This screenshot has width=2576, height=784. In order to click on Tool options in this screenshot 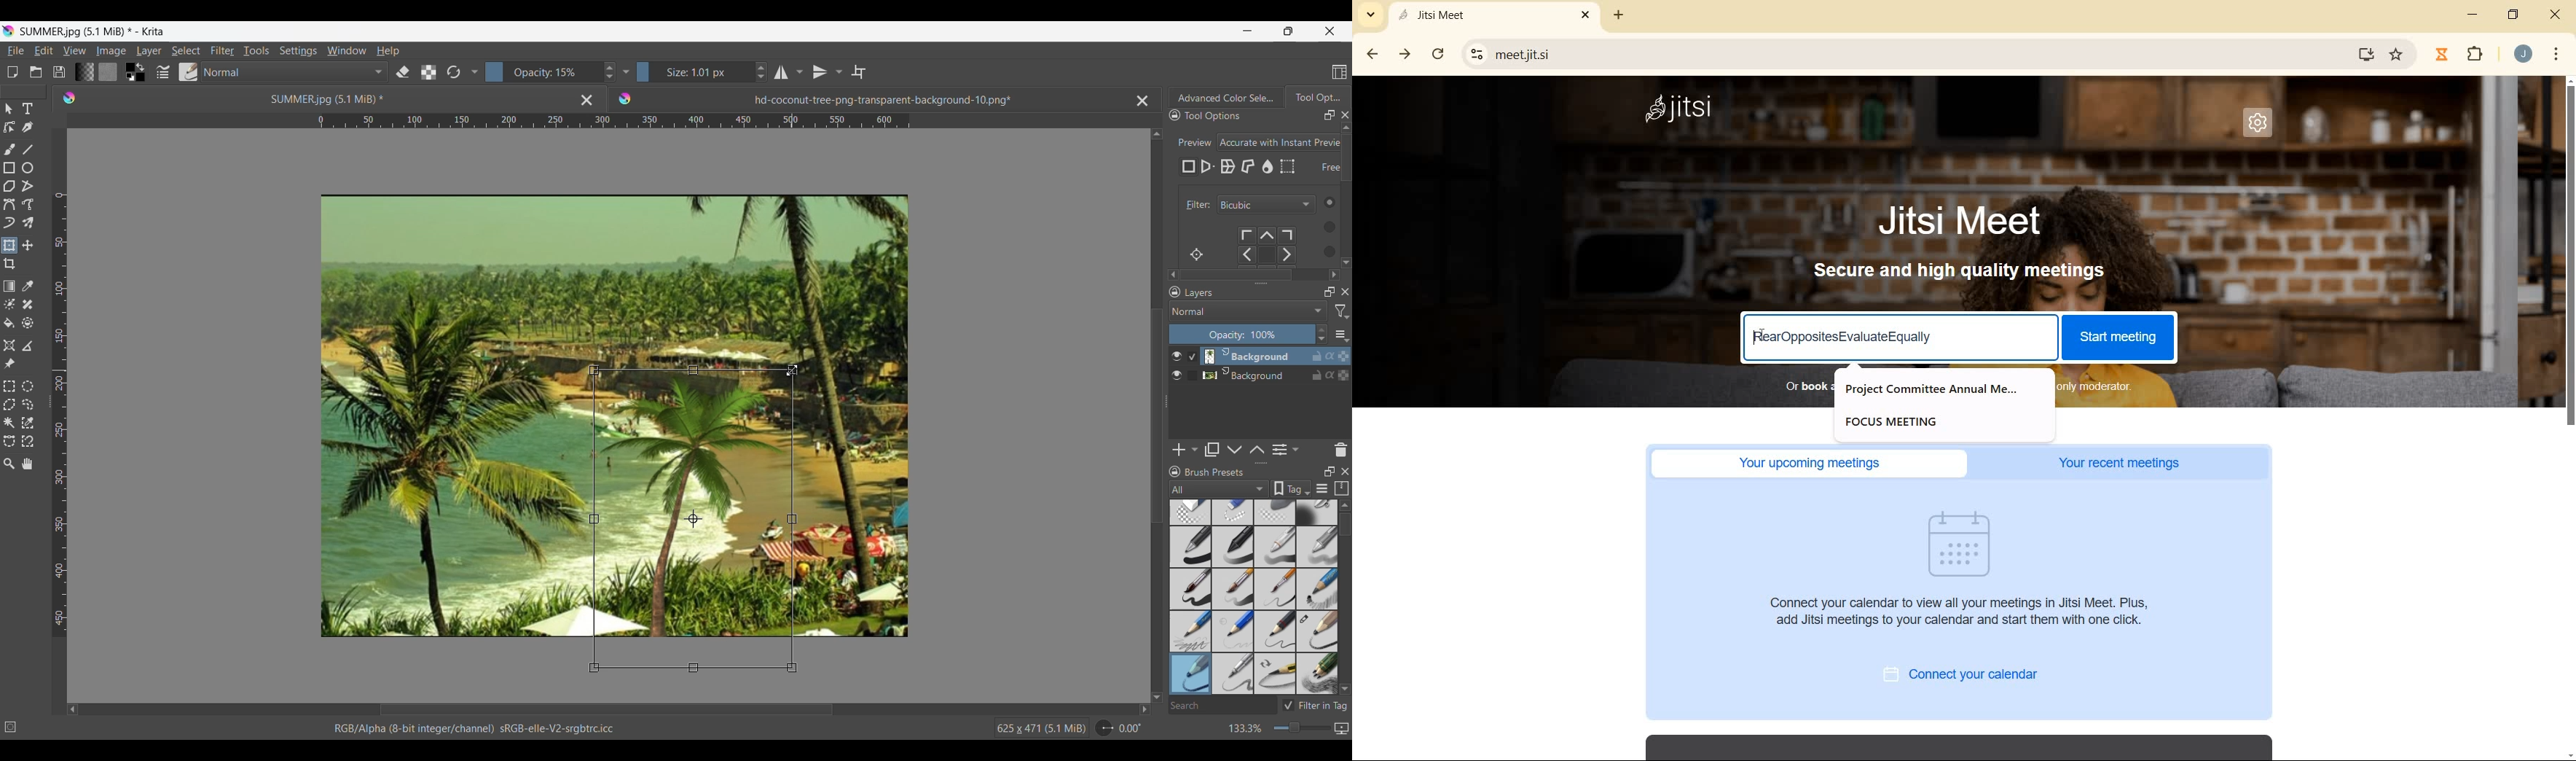, I will do `click(1227, 115)`.